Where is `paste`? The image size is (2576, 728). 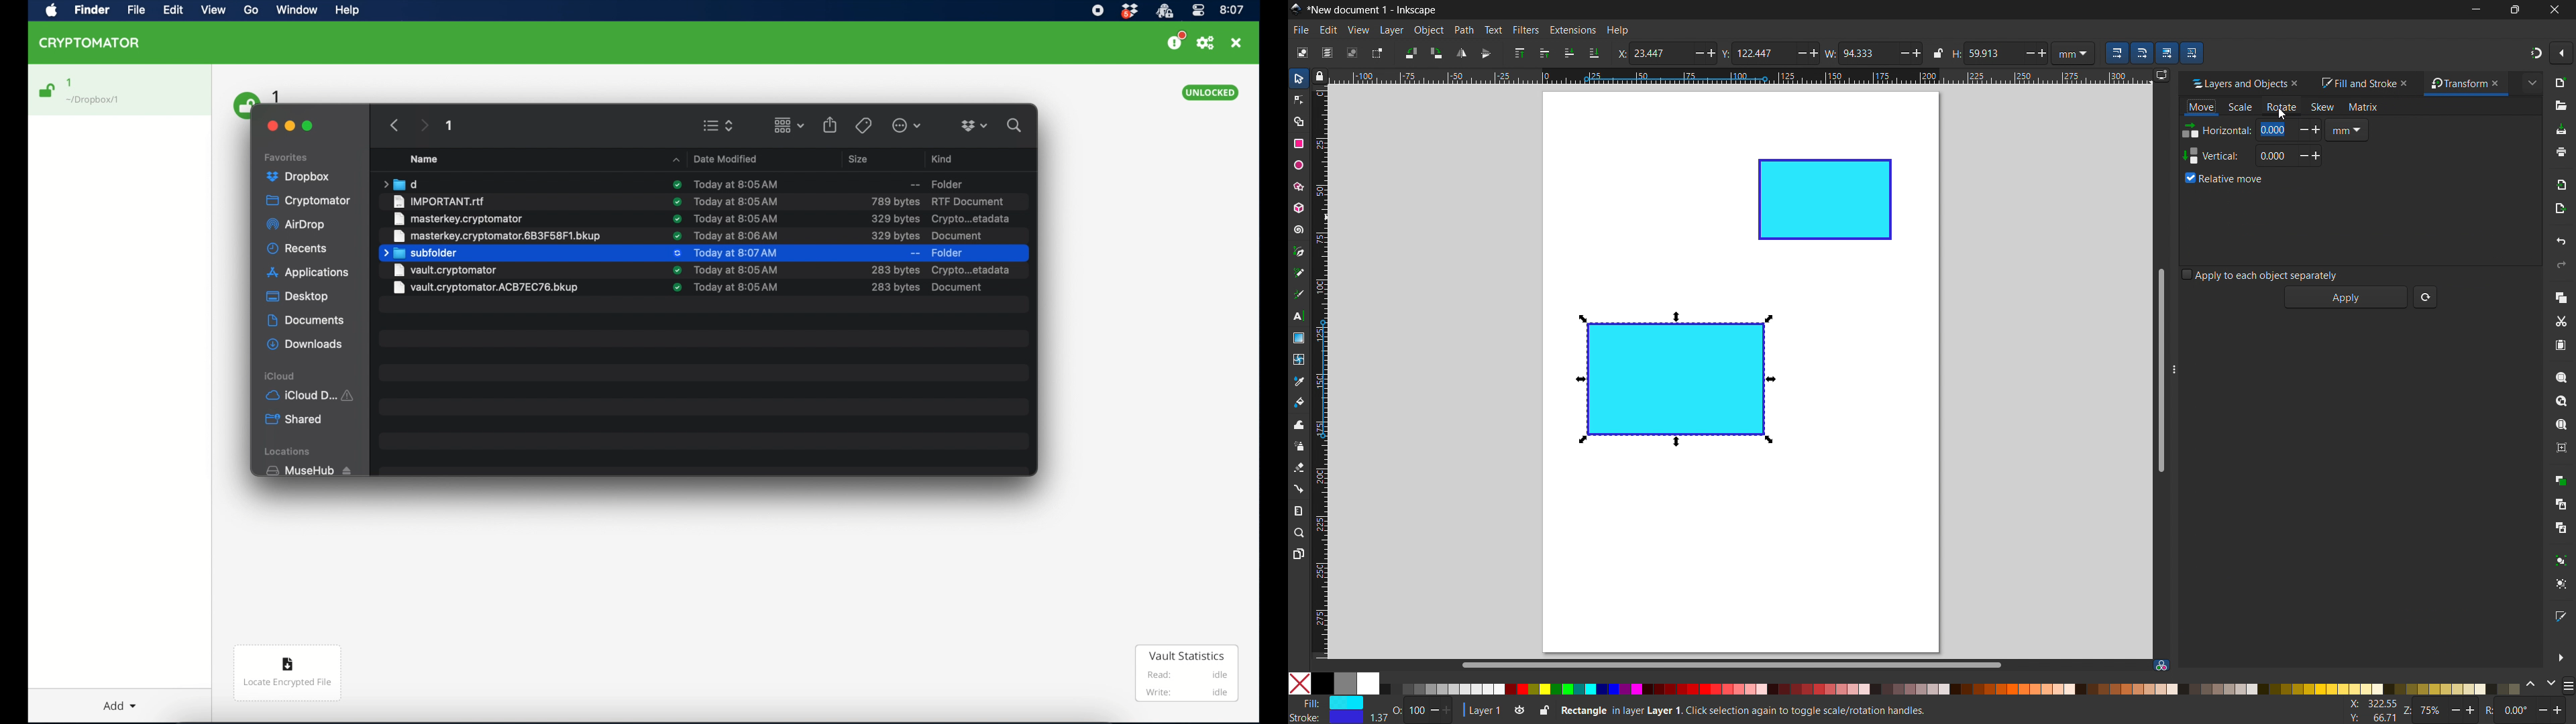 paste is located at coordinates (2560, 345).